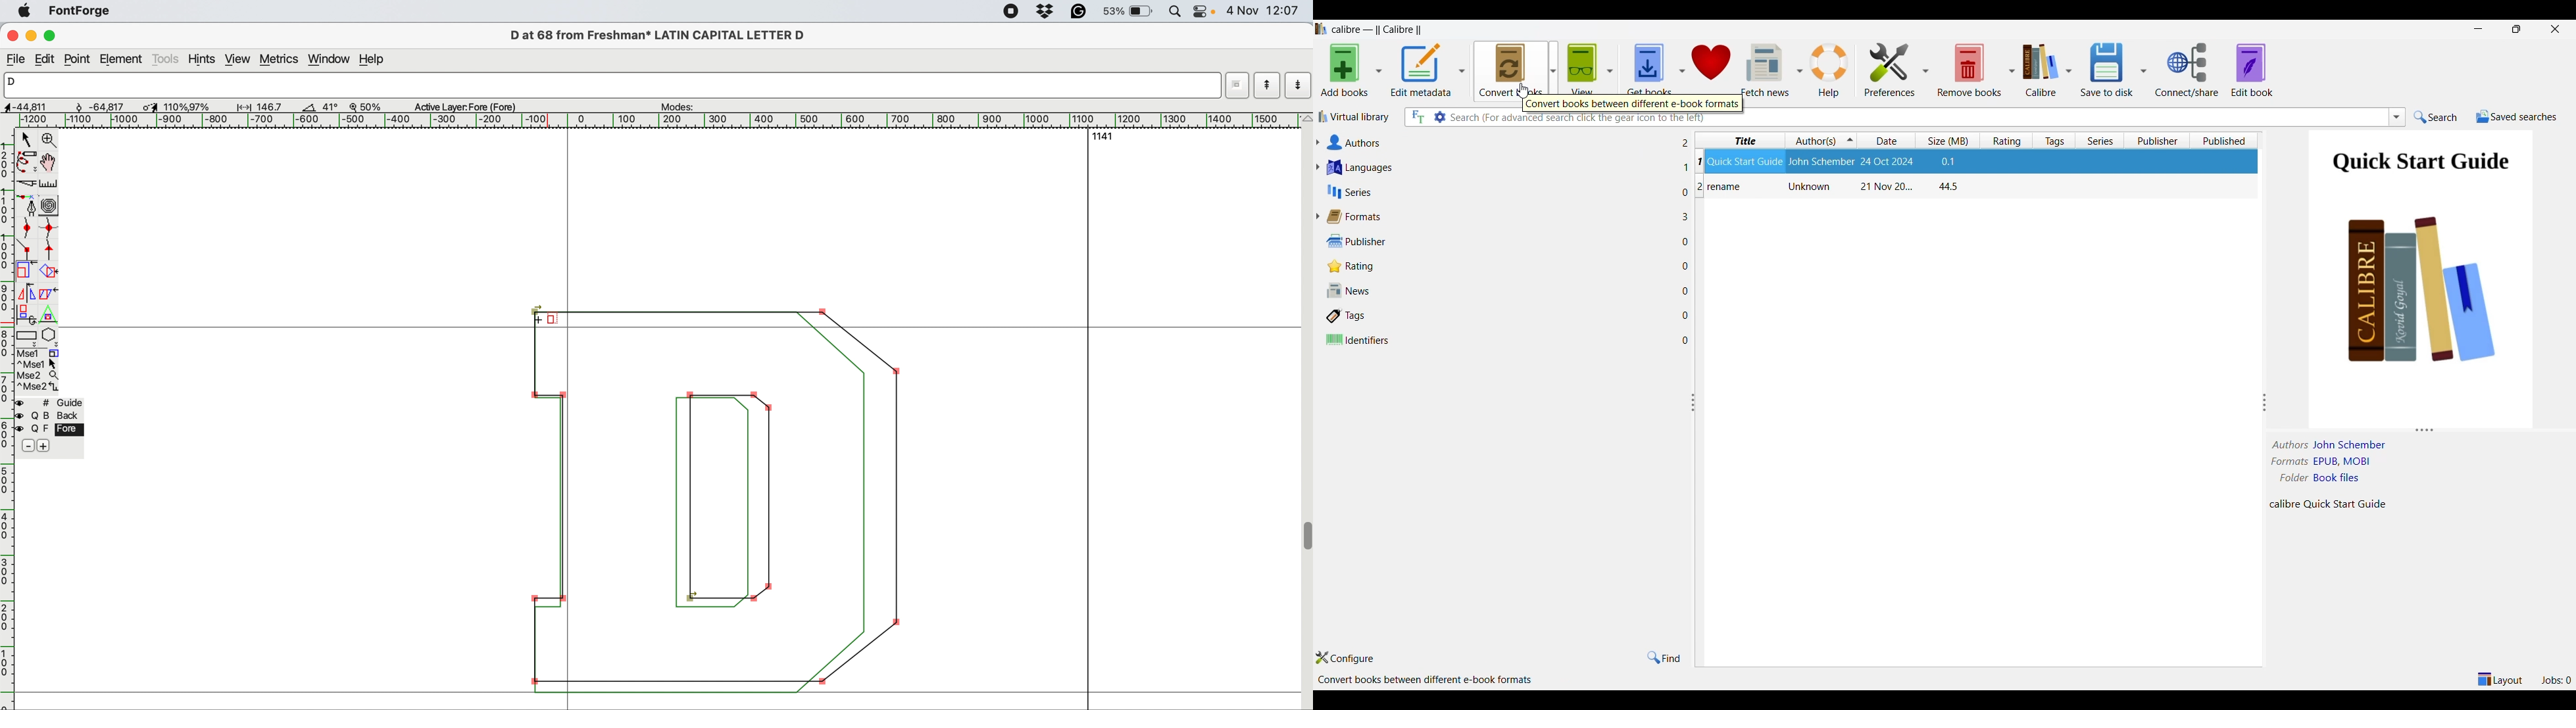 This screenshot has height=728, width=2576. Describe the element at coordinates (49, 163) in the screenshot. I see `draw by hand` at that location.